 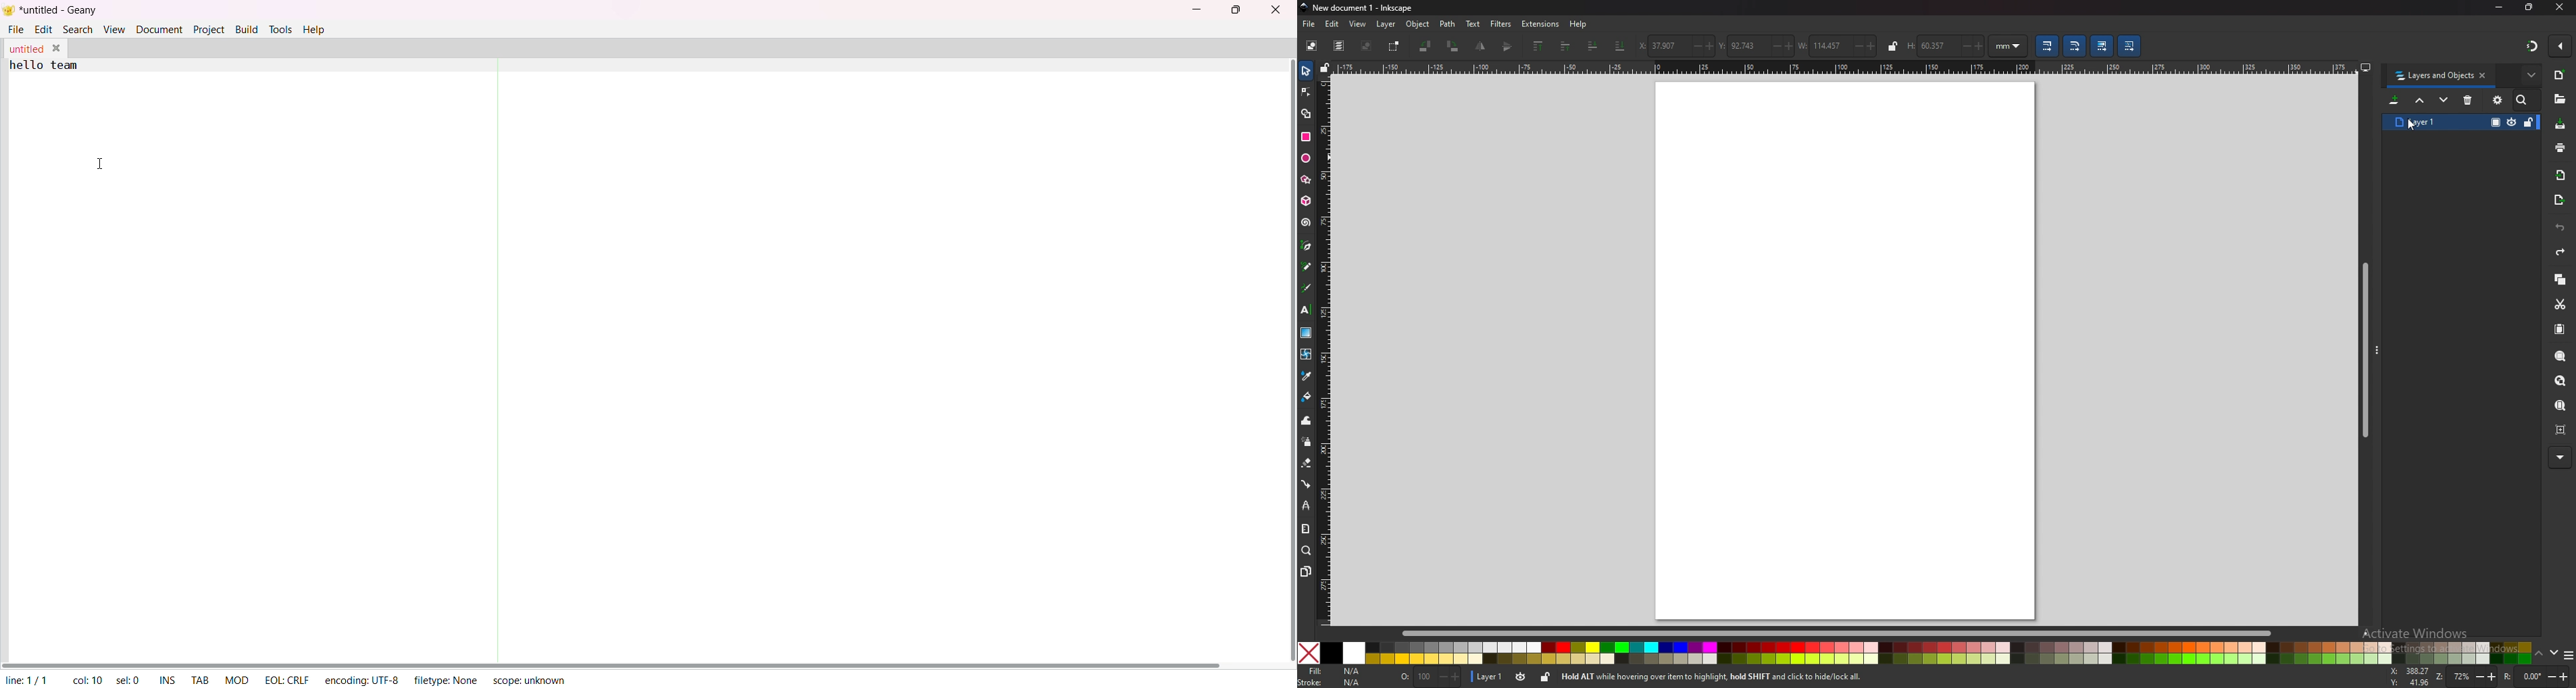 I want to click on more, so click(x=2560, y=458).